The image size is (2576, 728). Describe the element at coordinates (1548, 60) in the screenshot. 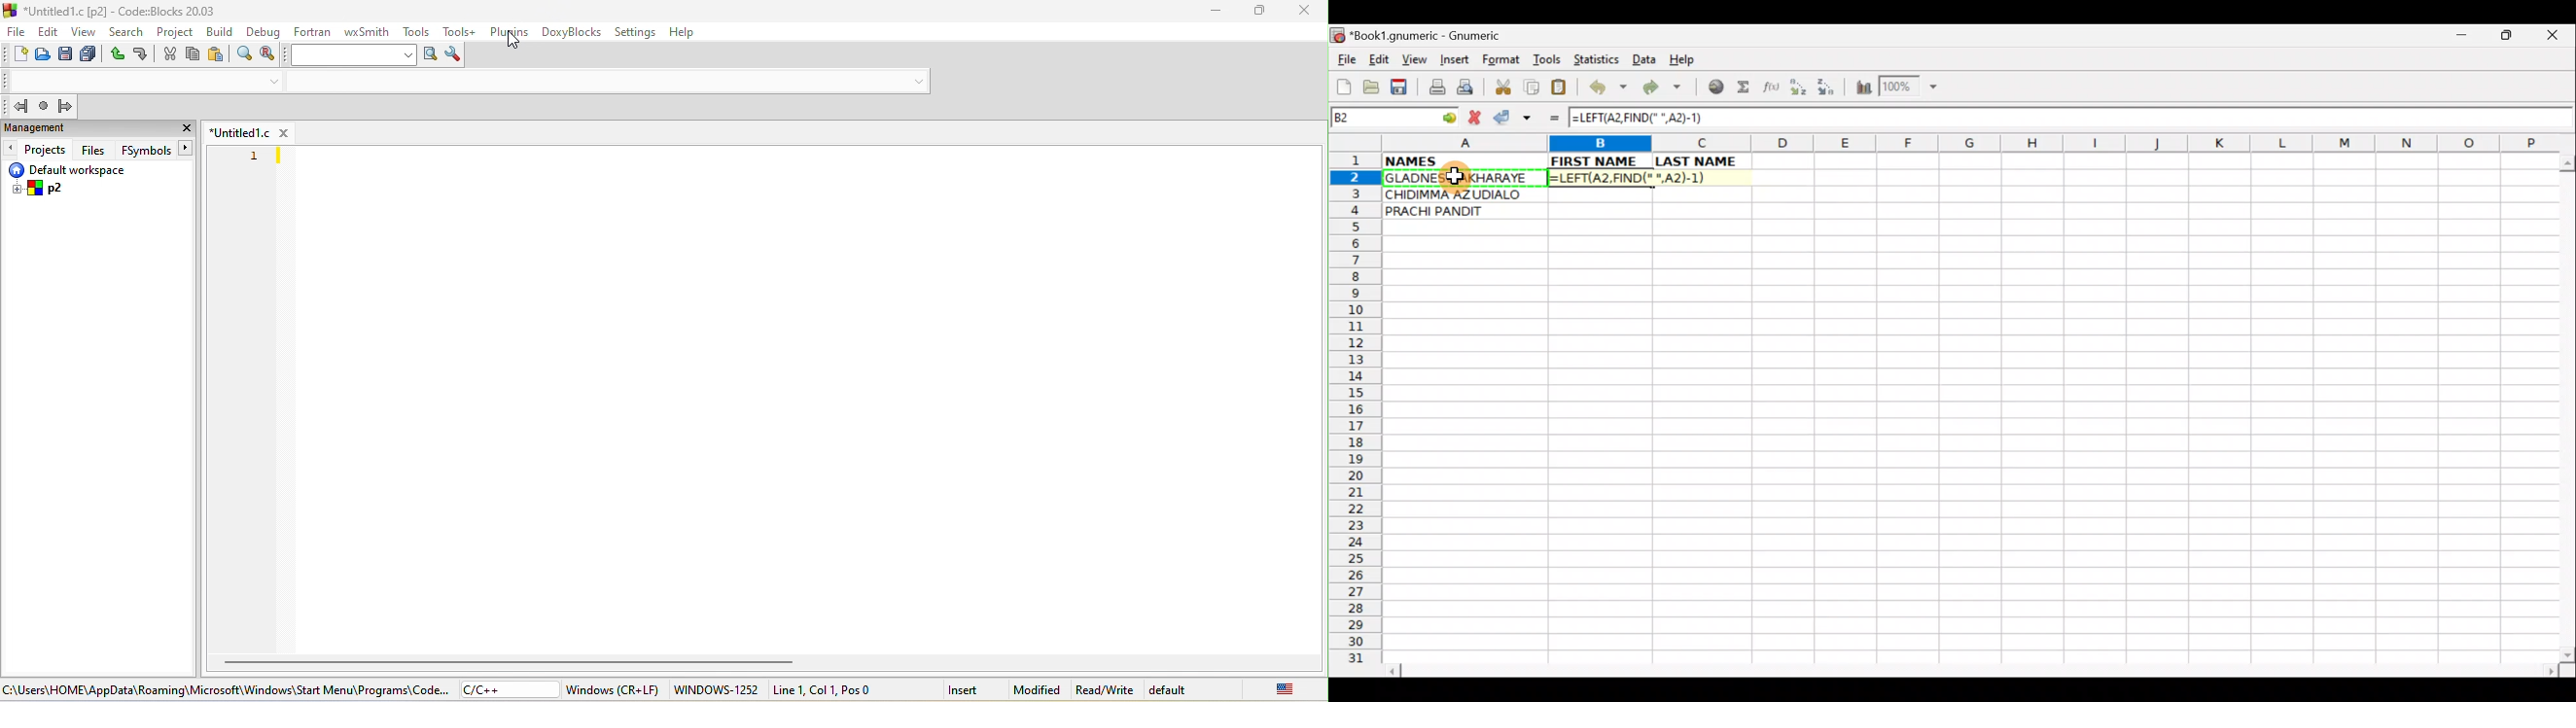

I see `Tools` at that location.